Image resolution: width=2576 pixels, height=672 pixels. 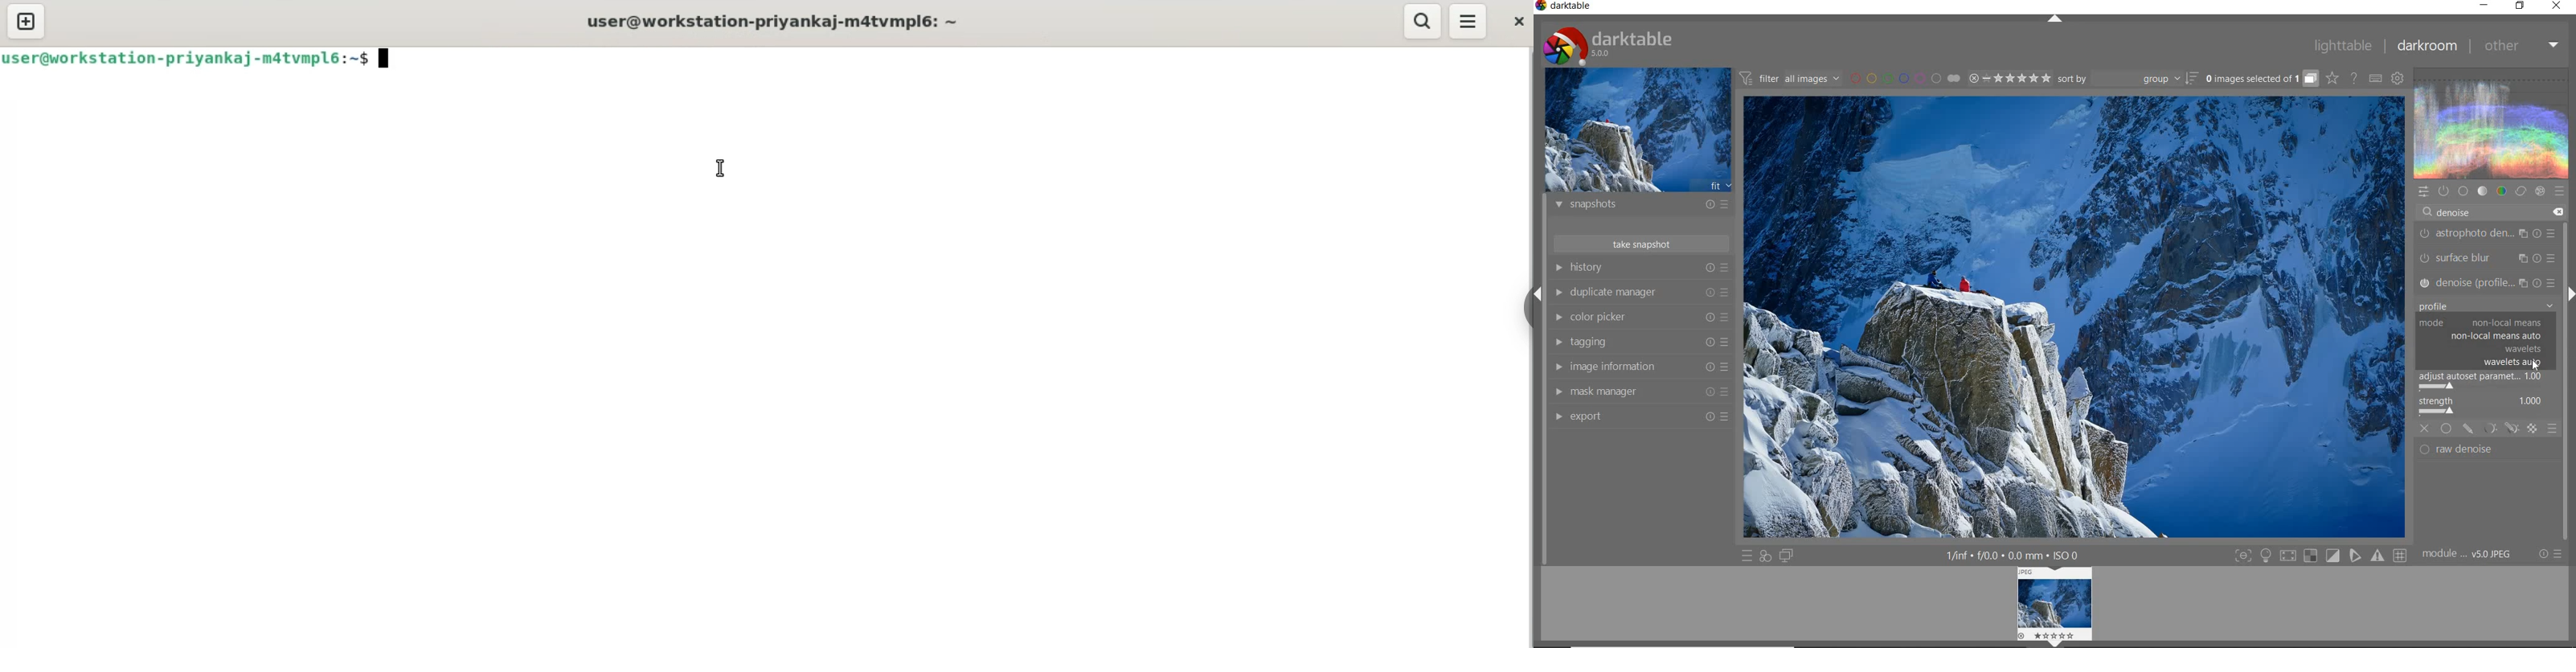 I want to click on quick access for applying any of your styles, so click(x=1766, y=557).